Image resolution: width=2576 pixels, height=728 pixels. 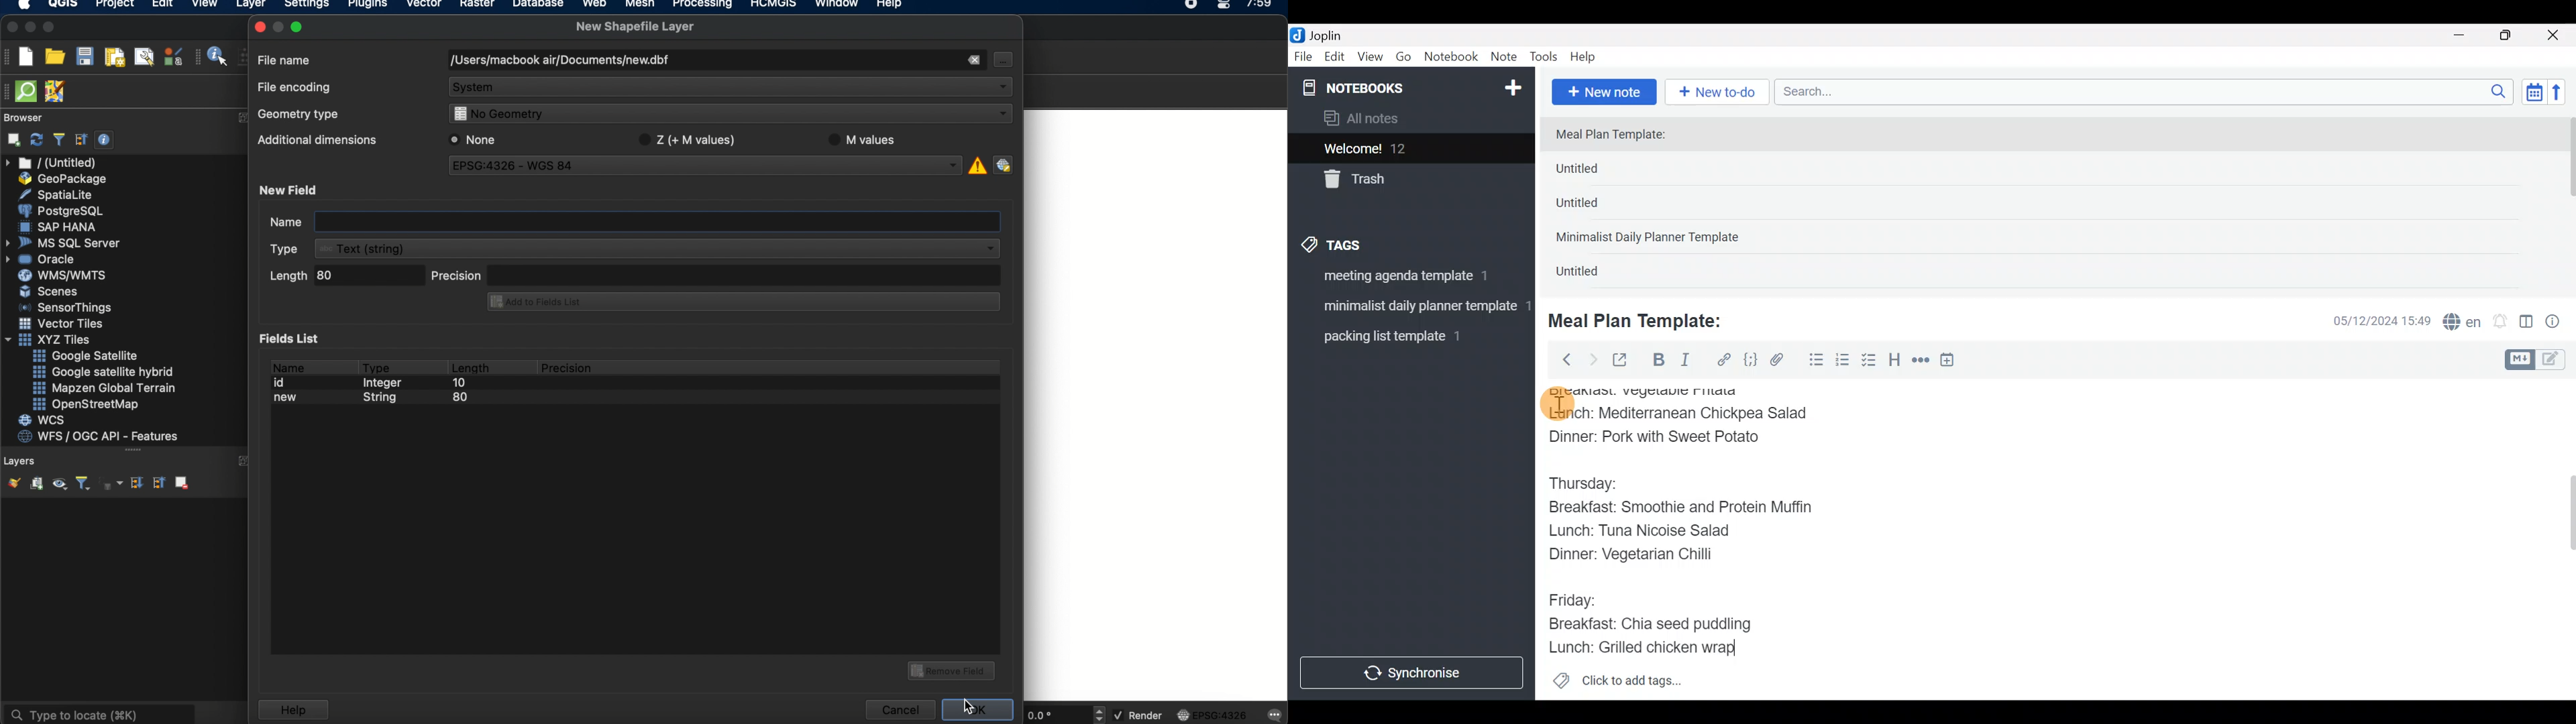 What do you see at coordinates (1644, 319) in the screenshot?
I see `Meal Plan Template:` at bounding box center [1644, 319].